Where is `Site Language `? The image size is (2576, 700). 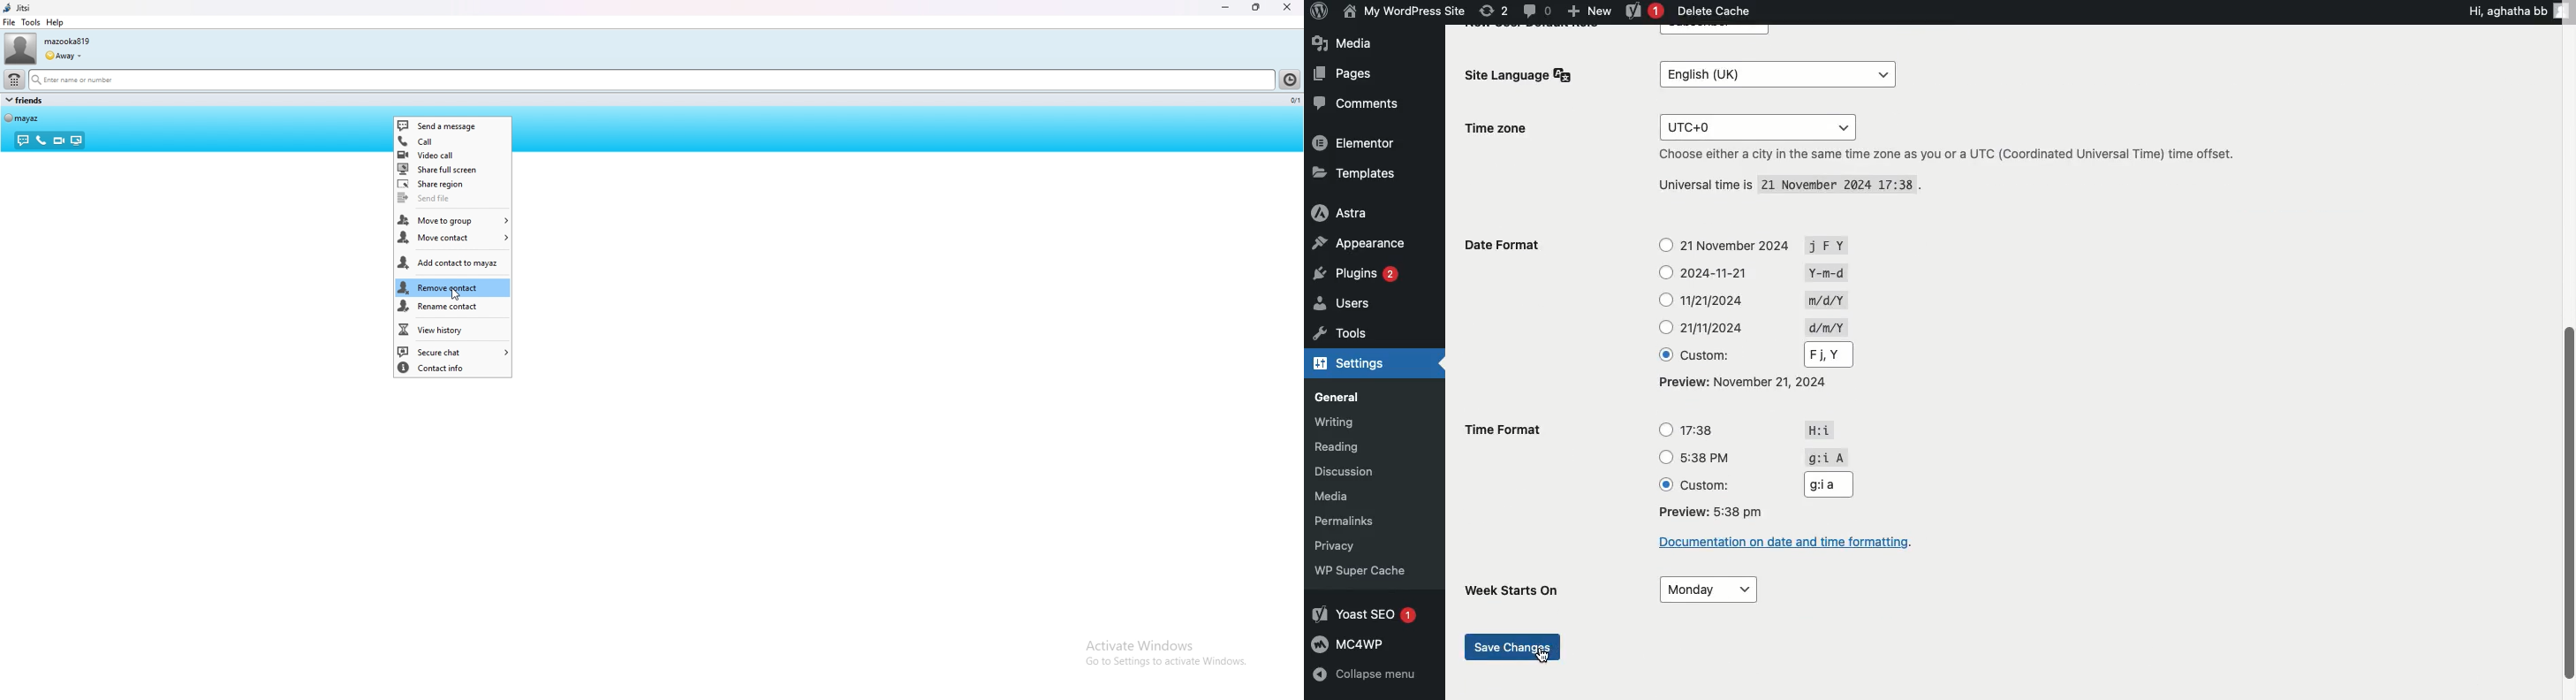 Site Language  is located at coordinates (1523, 75).